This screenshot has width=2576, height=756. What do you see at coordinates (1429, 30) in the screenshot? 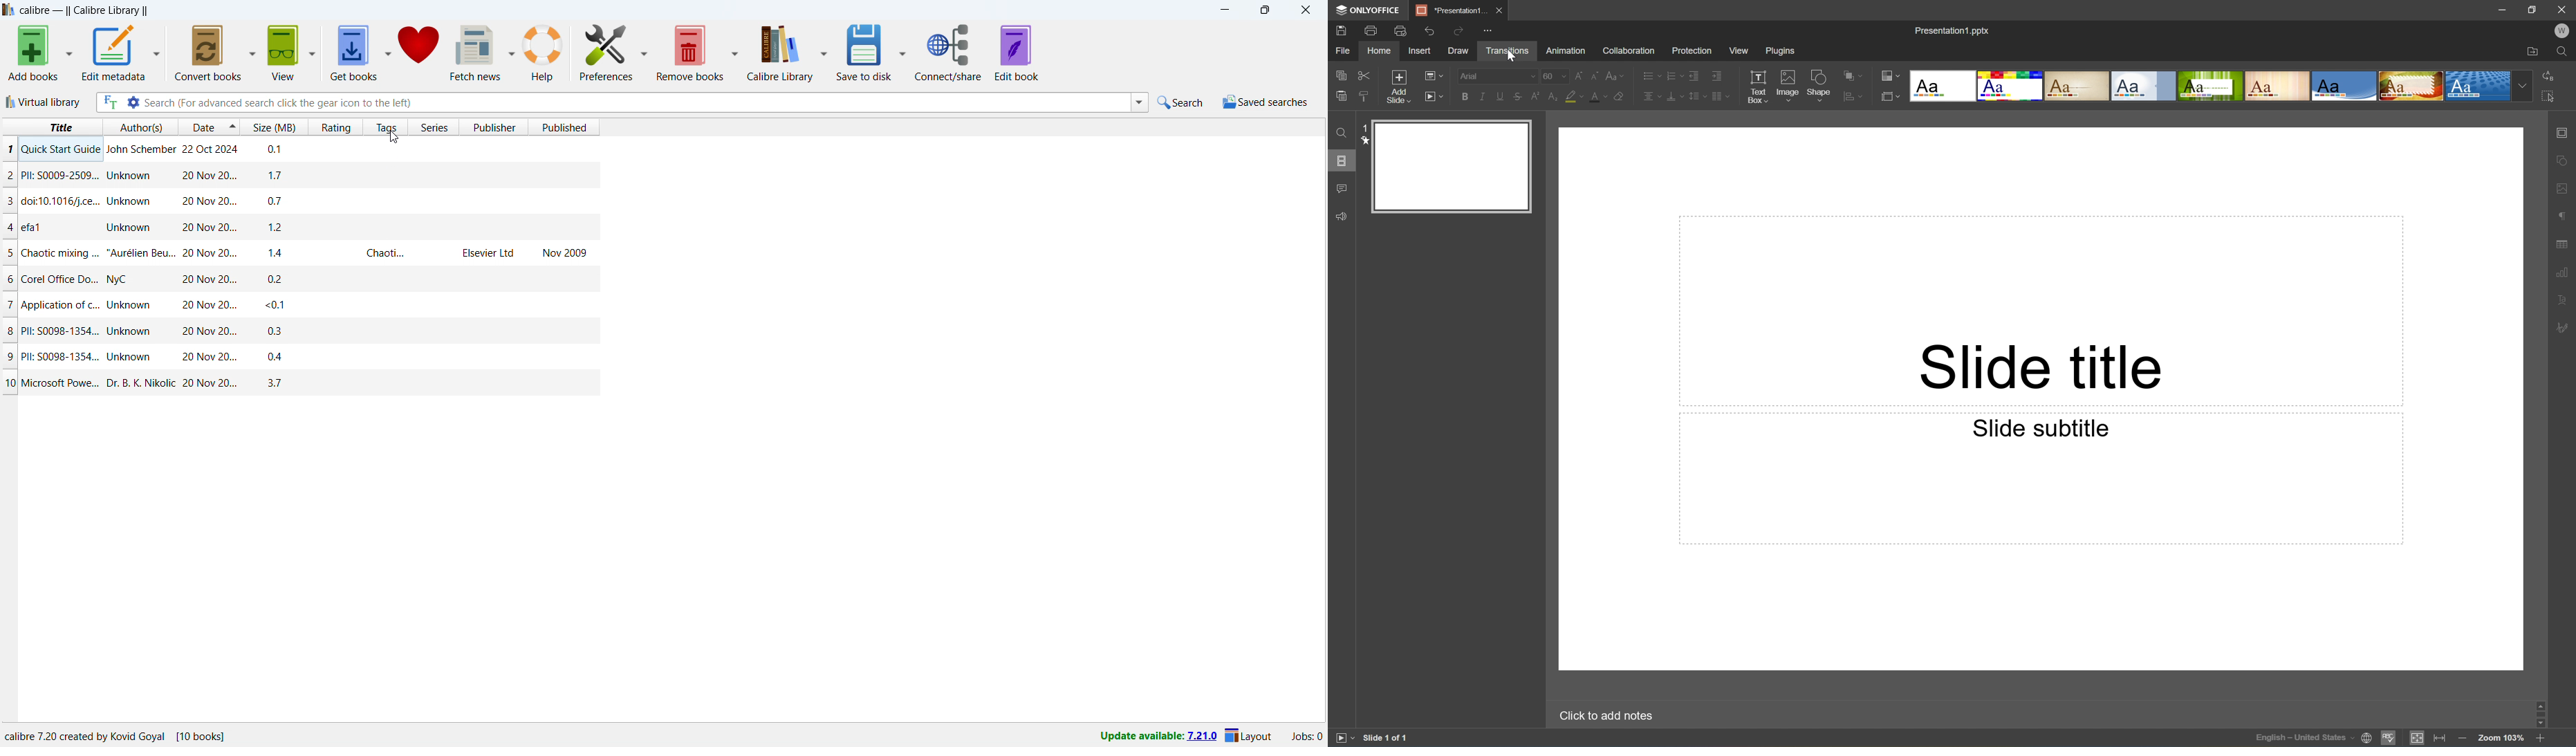
I see `Undo` at bounding box center [1429, 30].